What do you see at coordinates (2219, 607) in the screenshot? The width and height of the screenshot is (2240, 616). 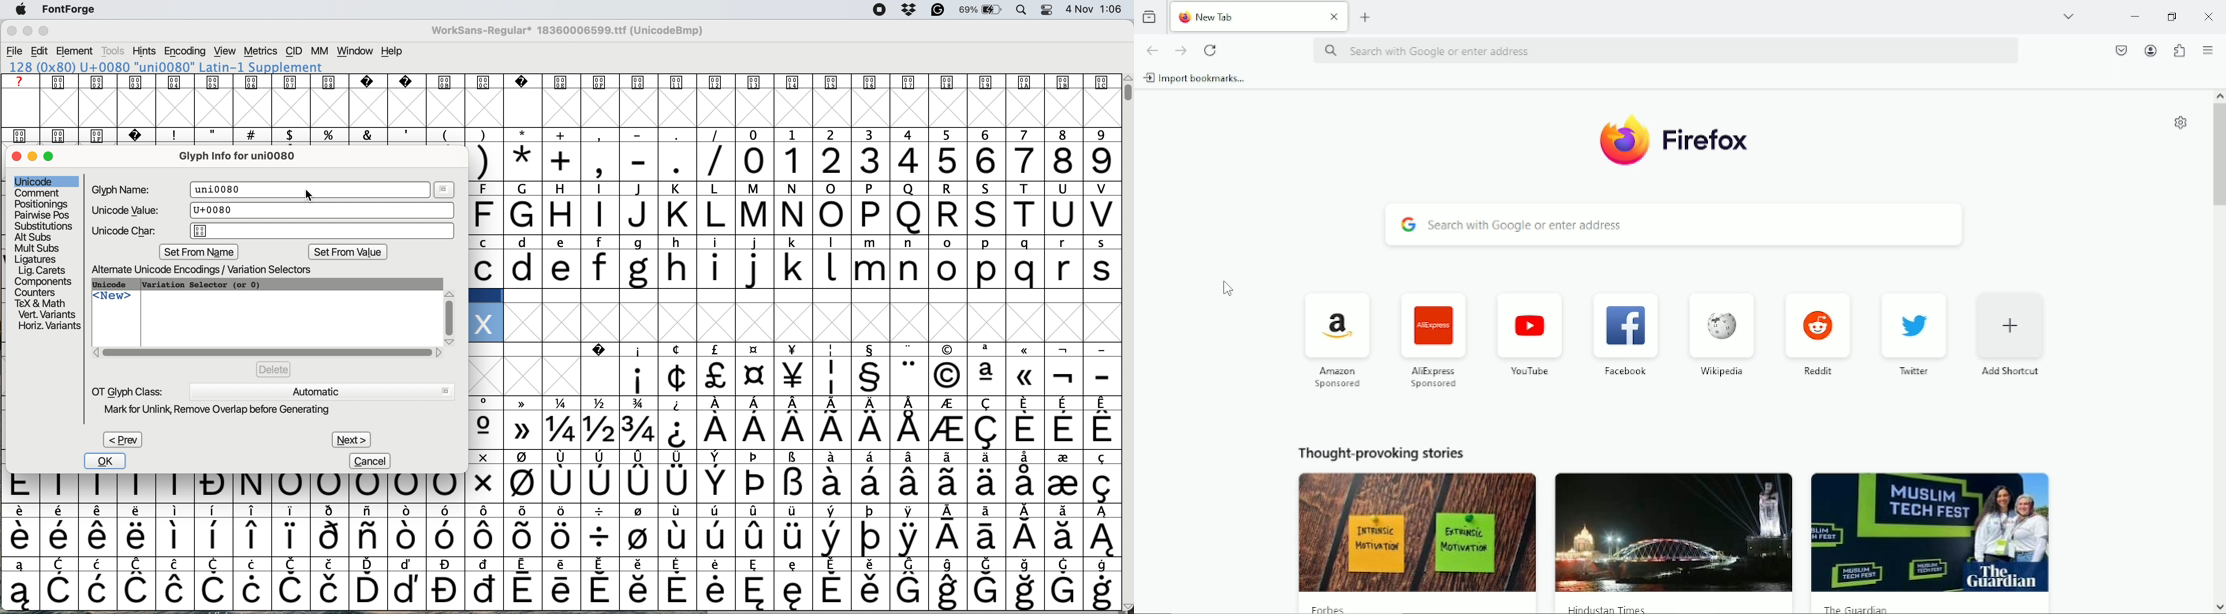 I see `scroll down` at bounding box center [2219, 607].